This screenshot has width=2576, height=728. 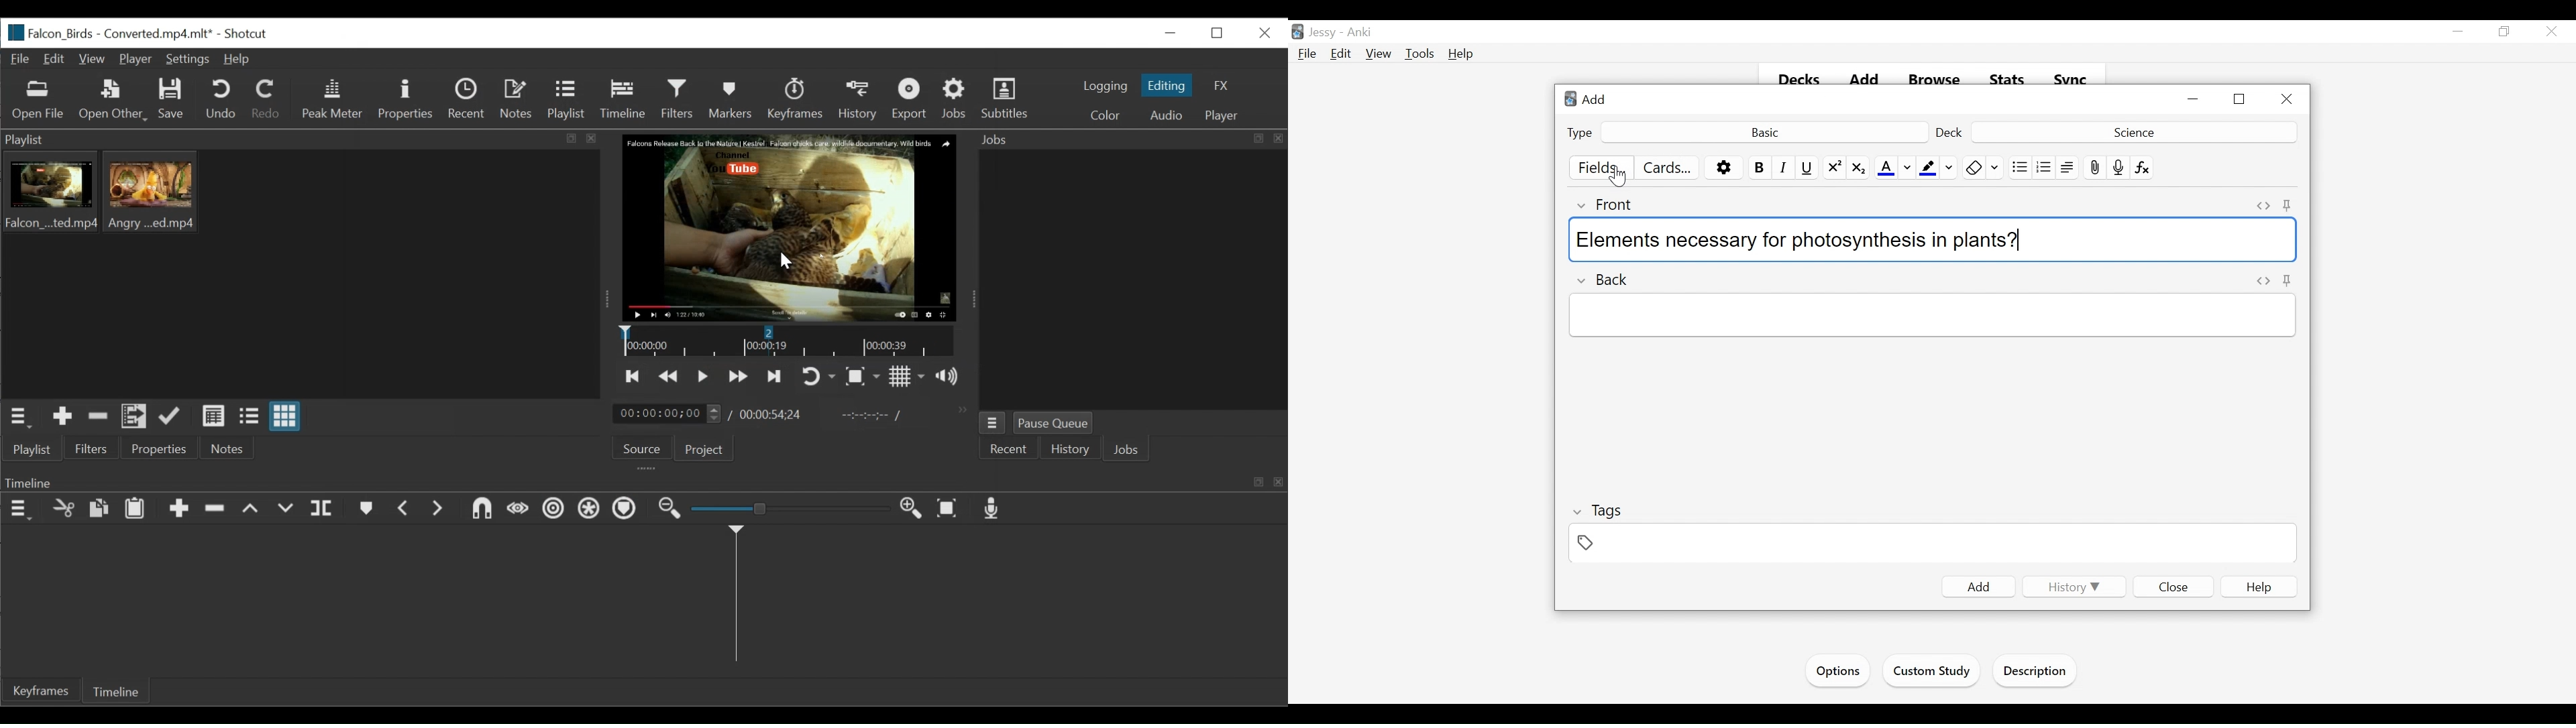 What do you see at coordinates (2044, 168) in the screenshot?
I see `Ordered list` at bounding box center [2044, 168].